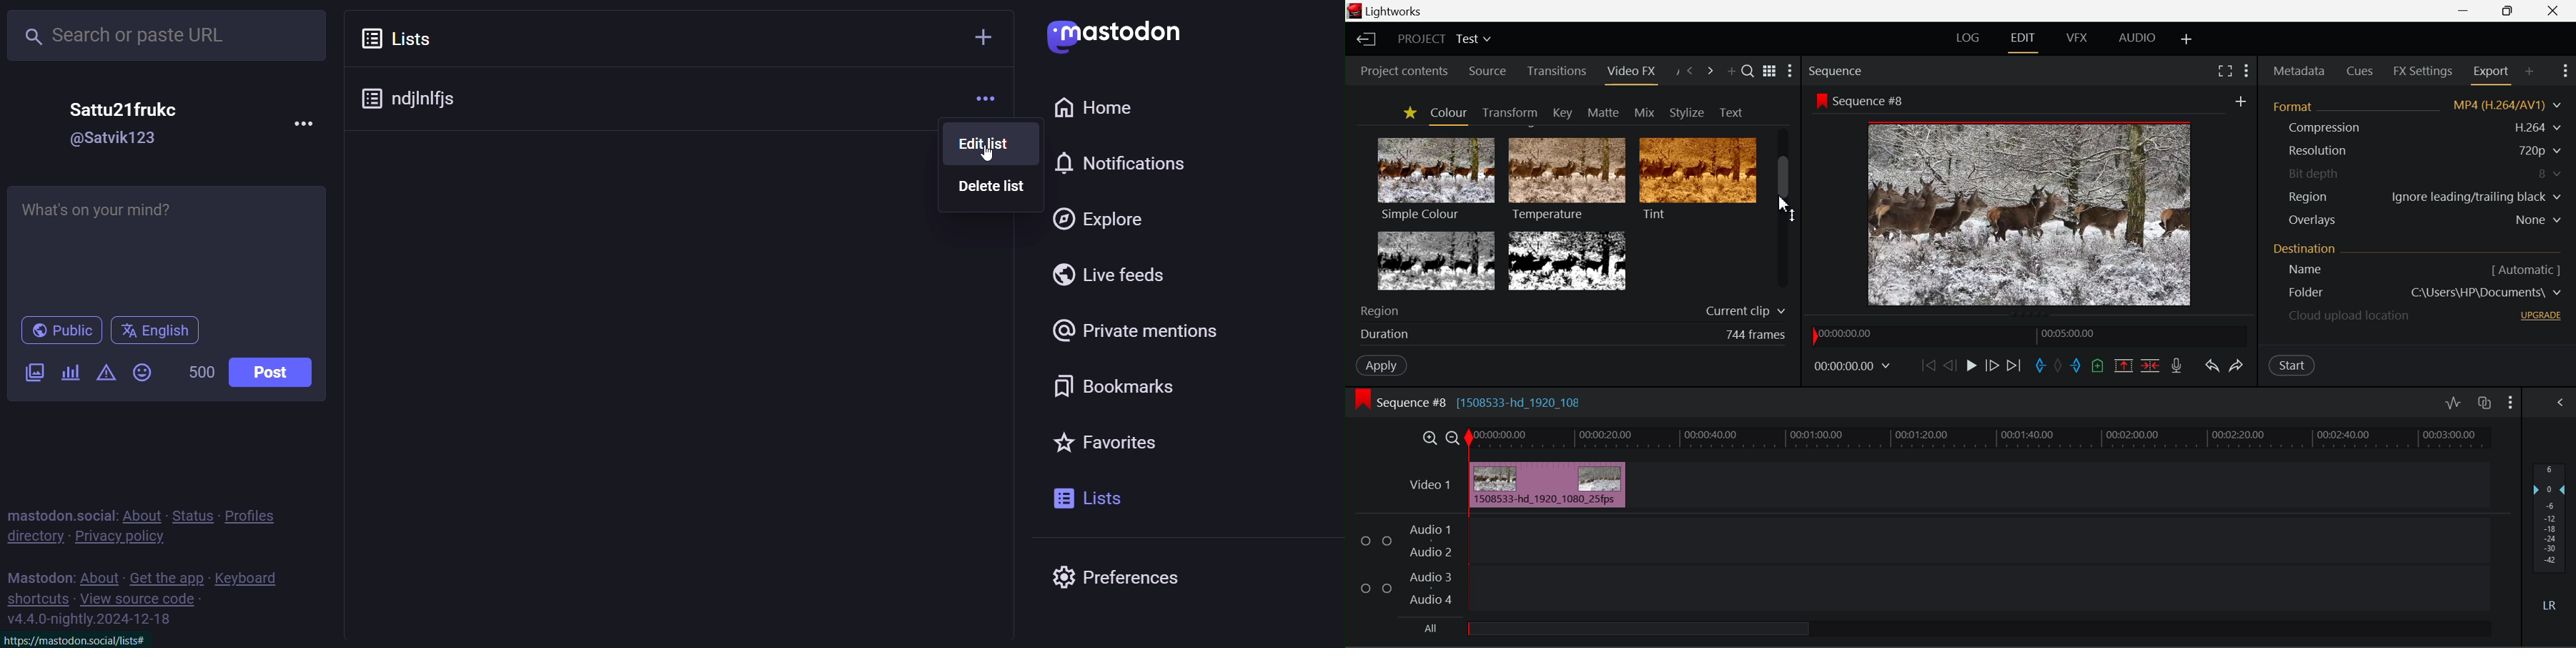  What do you see at coordinates (1139, 333) in the screenshot?
I see `private mention` at bounding box center [1139, 333].